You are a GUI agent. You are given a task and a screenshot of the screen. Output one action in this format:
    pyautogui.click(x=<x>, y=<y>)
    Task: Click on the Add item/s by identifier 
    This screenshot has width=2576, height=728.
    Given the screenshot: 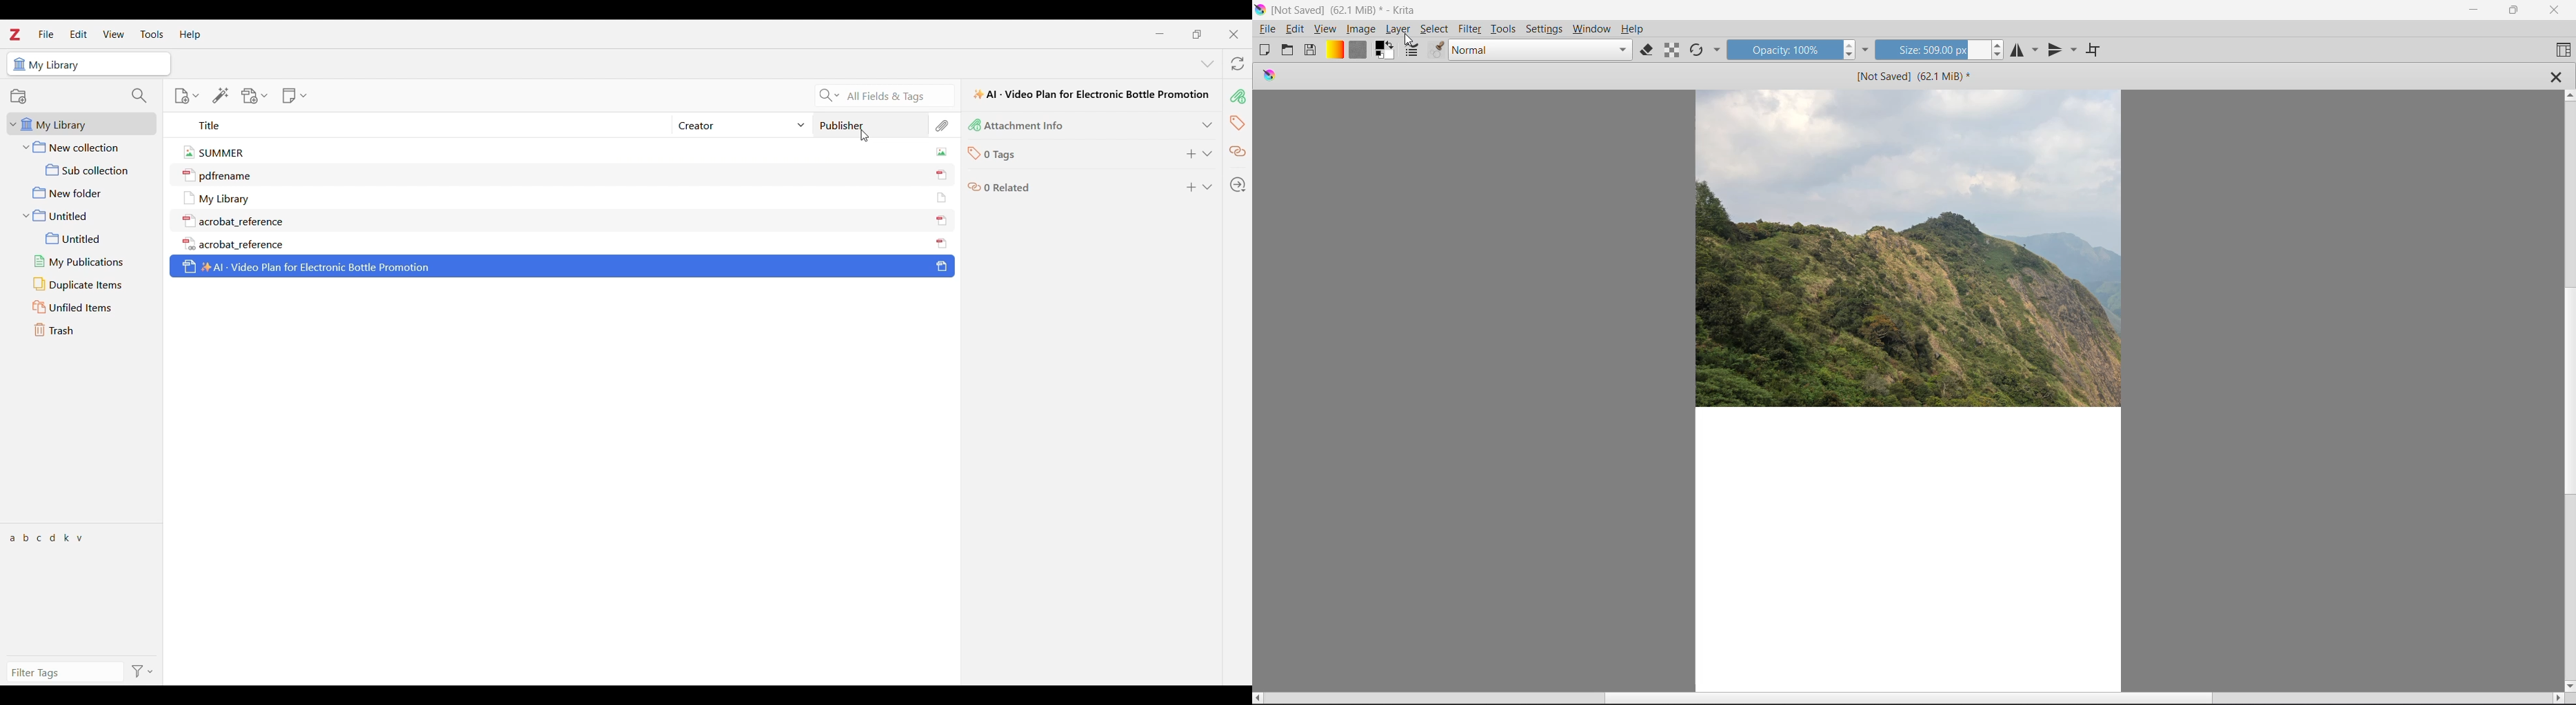 What is the action you would take?
    pyautogui.click(x=221, y=95)
    